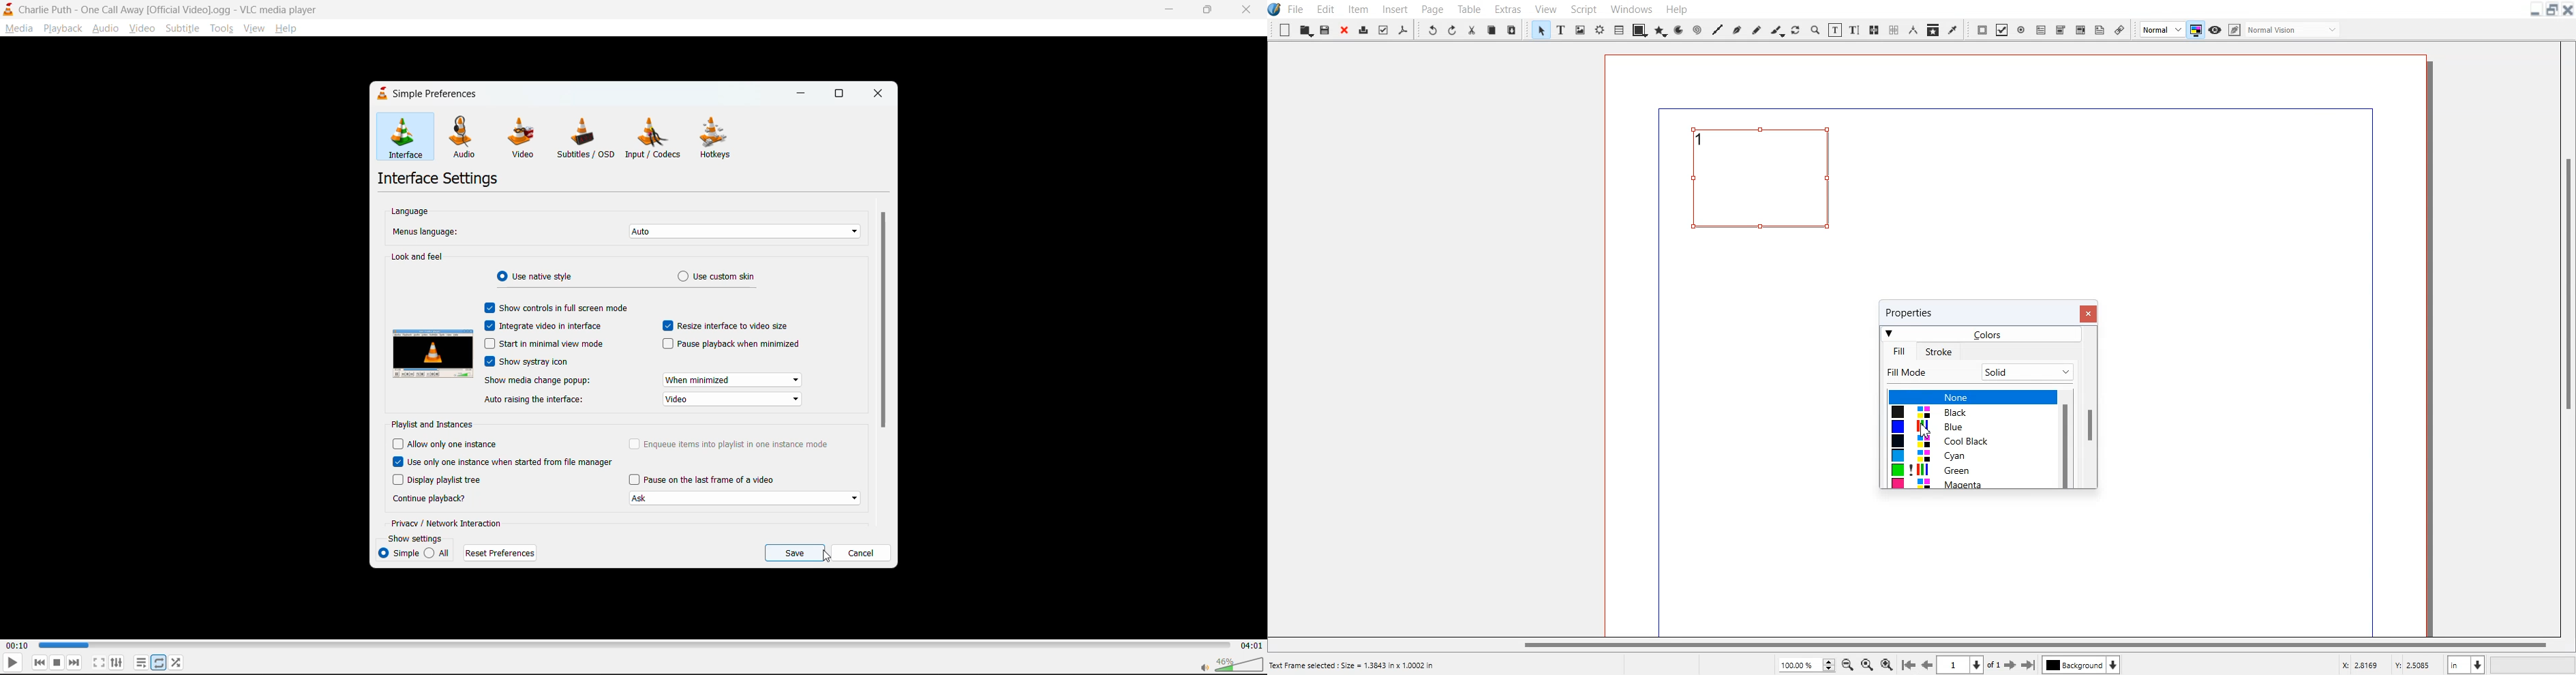 This screenshot has width=2576, height=700. What do you see at coordinates (1365, 29) in the screenshot?
I see `Print` at bounding box center [1365, 29].